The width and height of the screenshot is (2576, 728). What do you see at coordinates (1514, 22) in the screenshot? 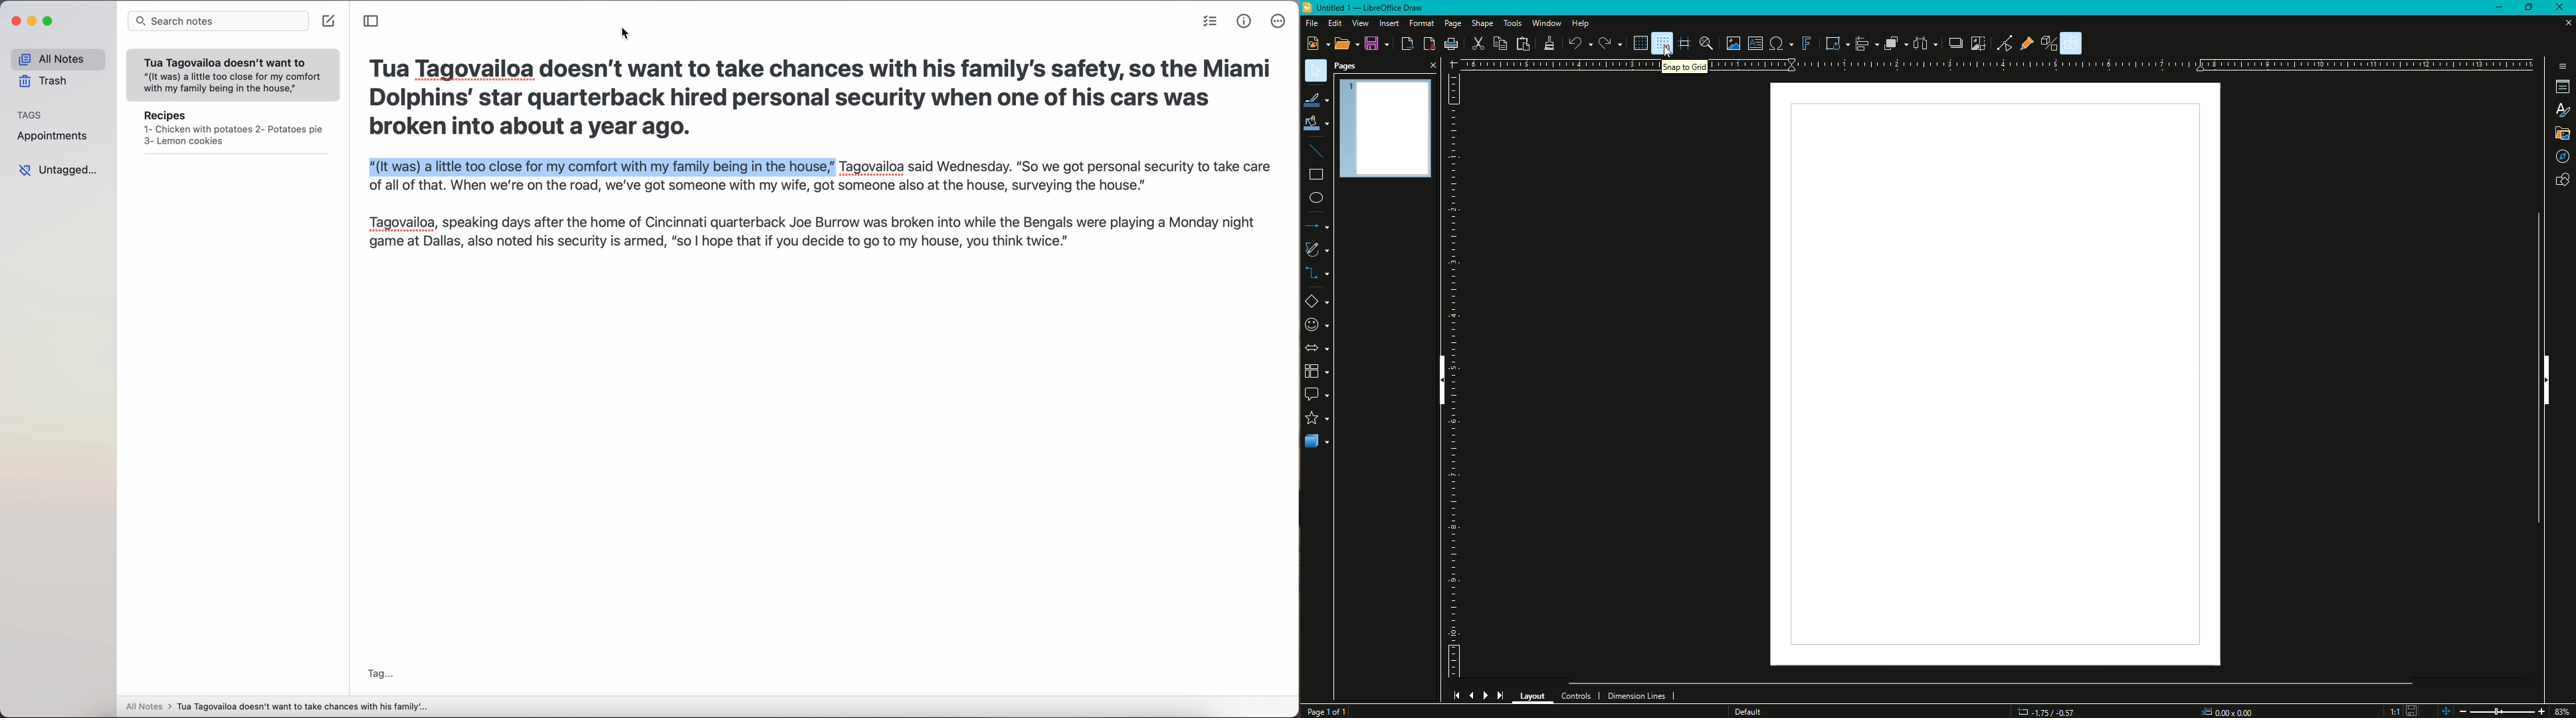
I see `Tools` at bounding box center [1514, 22].